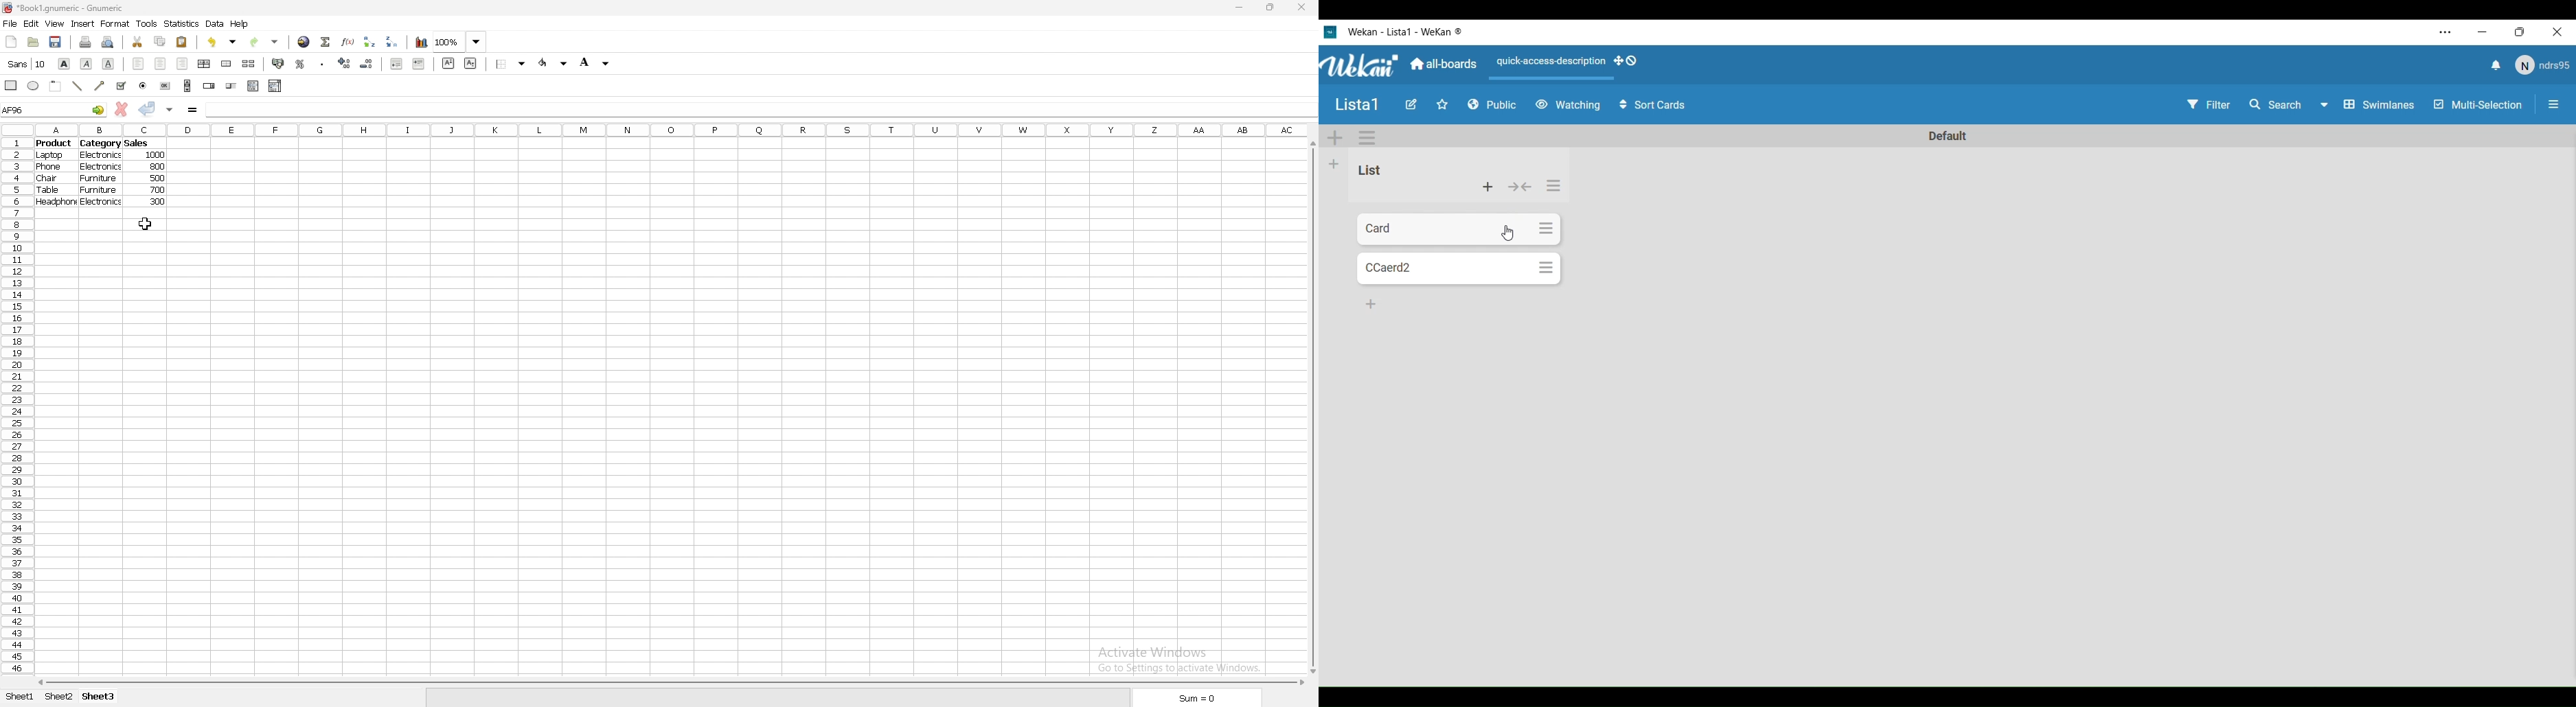 This screenshot has height=728, width=2576. What do you see at coordinates (418, 64) in the screenshot?
I see `increase indent` at bounding box center [418, 64].